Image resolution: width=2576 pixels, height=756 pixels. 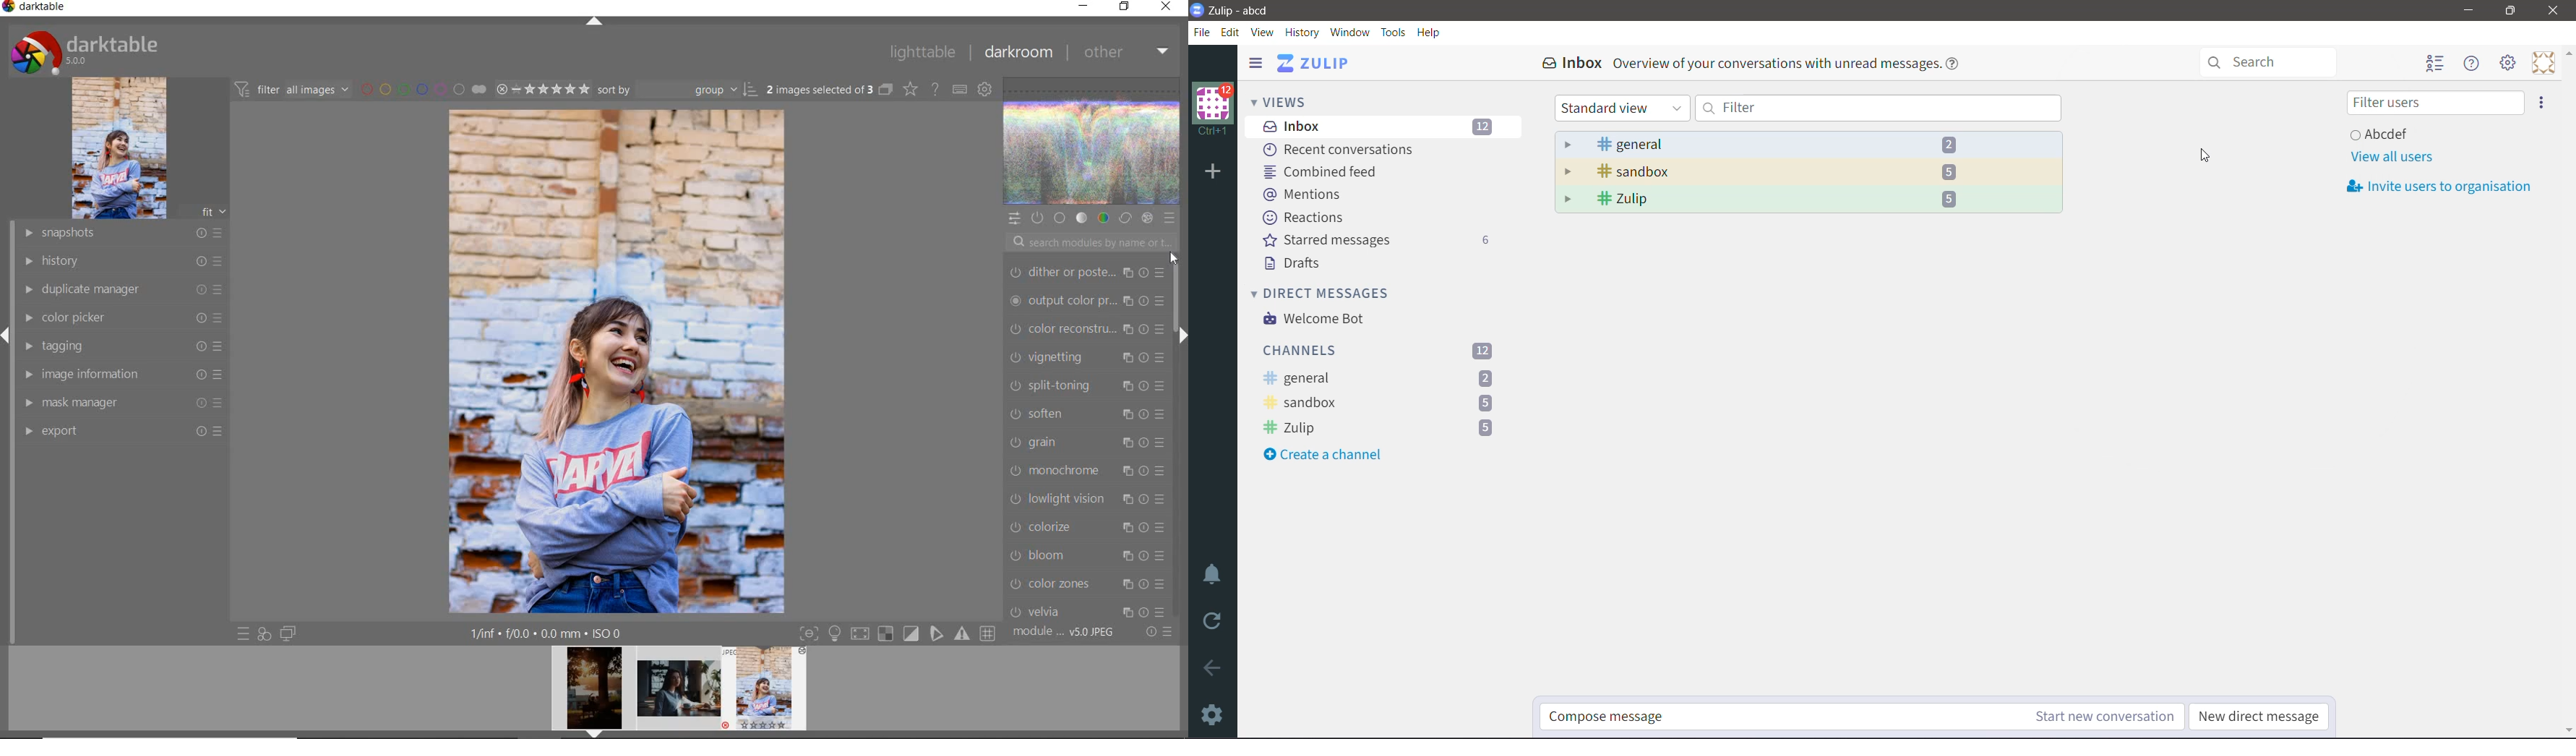 I want to click on Mentions, so click(x=1302, y=195).